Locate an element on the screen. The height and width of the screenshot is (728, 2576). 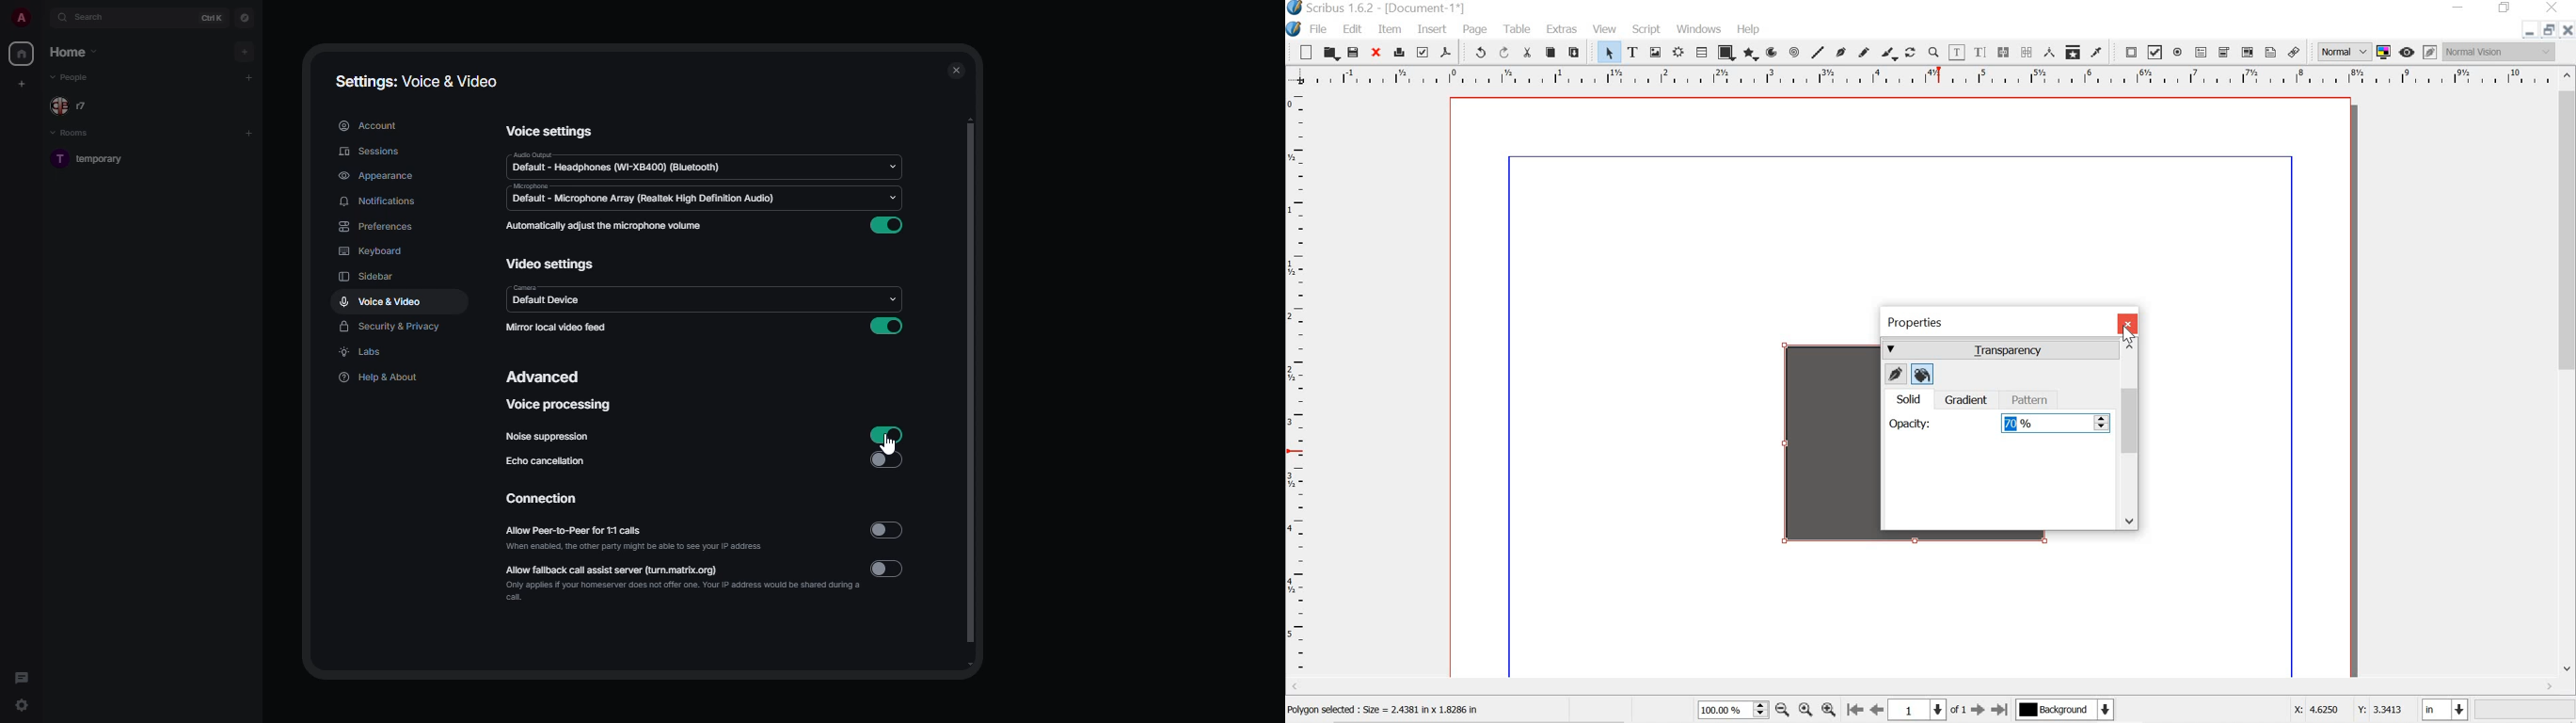
table is located at coordinates (1702, 52).